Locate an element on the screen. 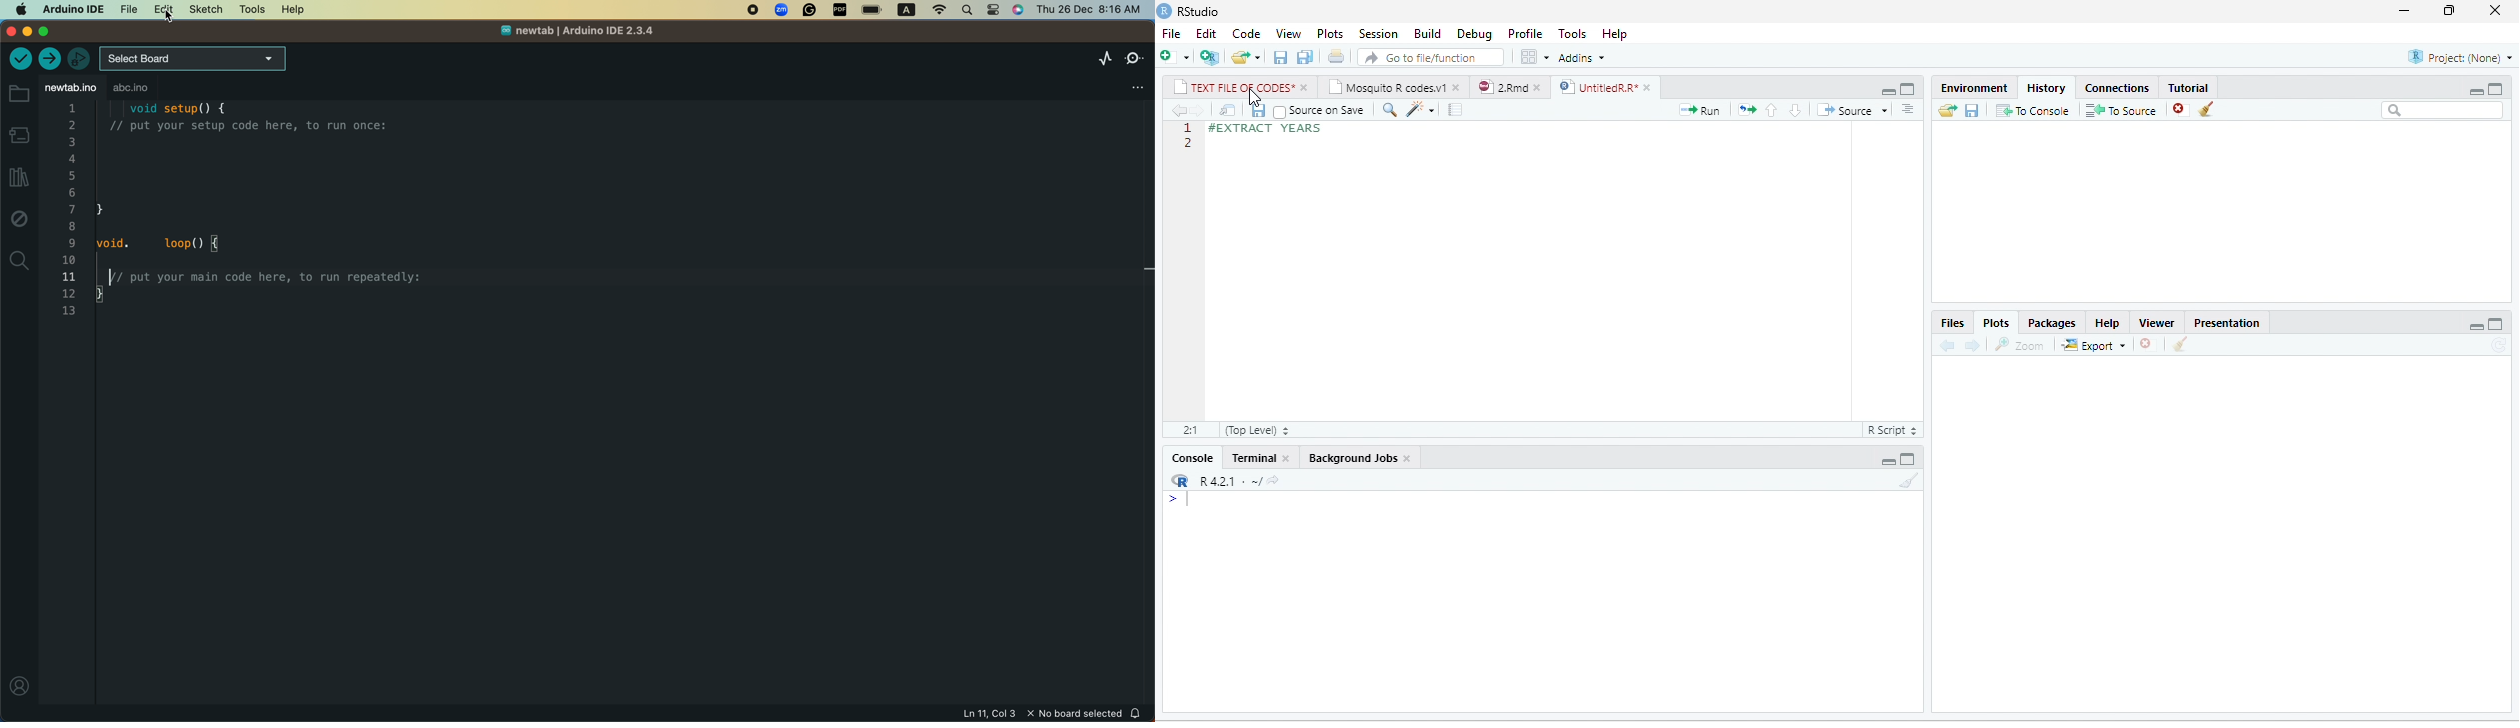  clear is located at coordinates (1910, 480).